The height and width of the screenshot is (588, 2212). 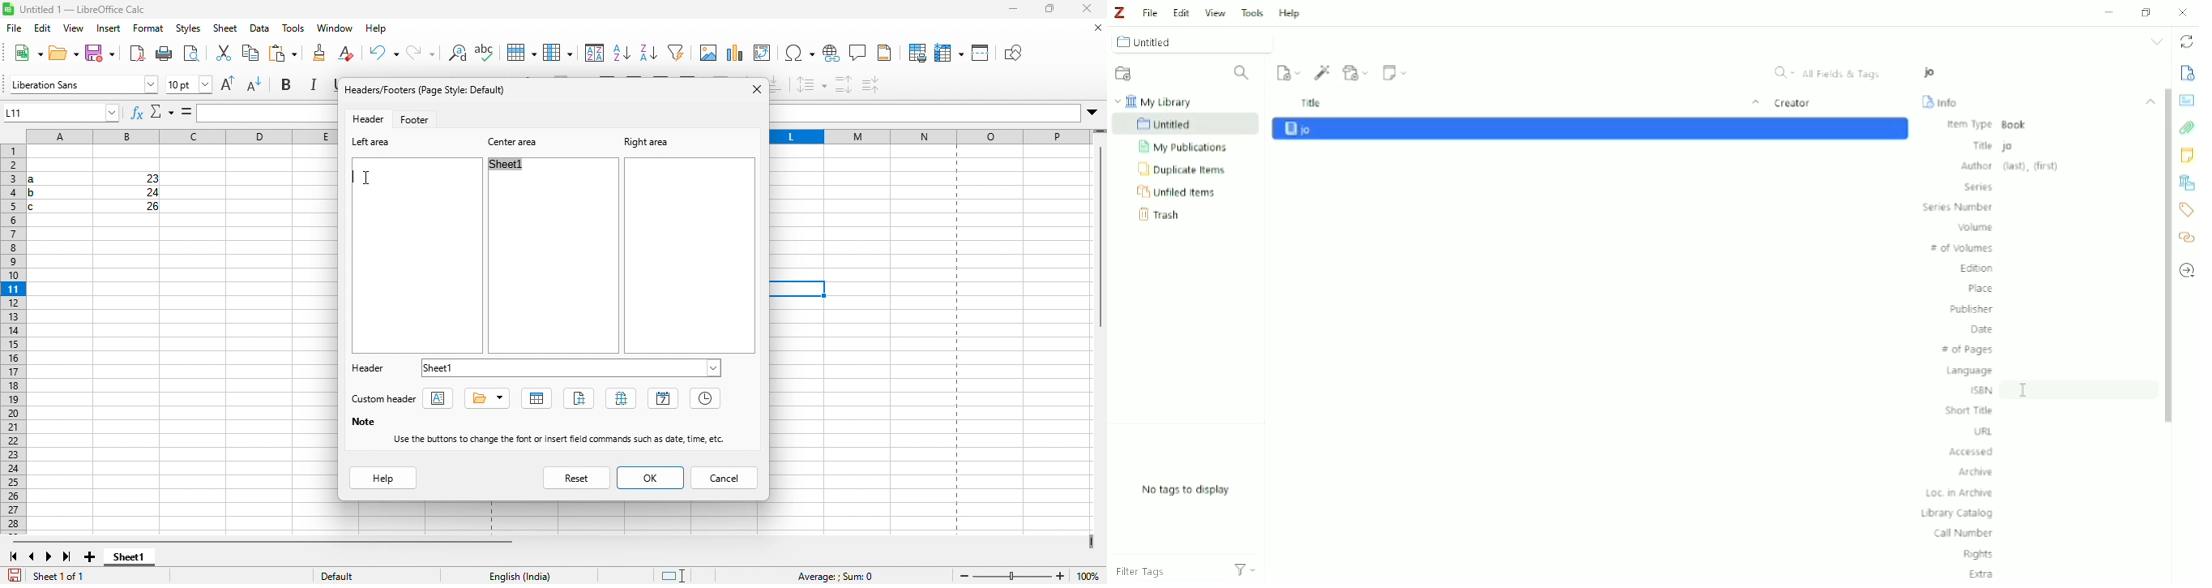 What do you see at coordinates (1970, 371) in the screenshot?
I see `Language` at bounding box center [1970, 371].